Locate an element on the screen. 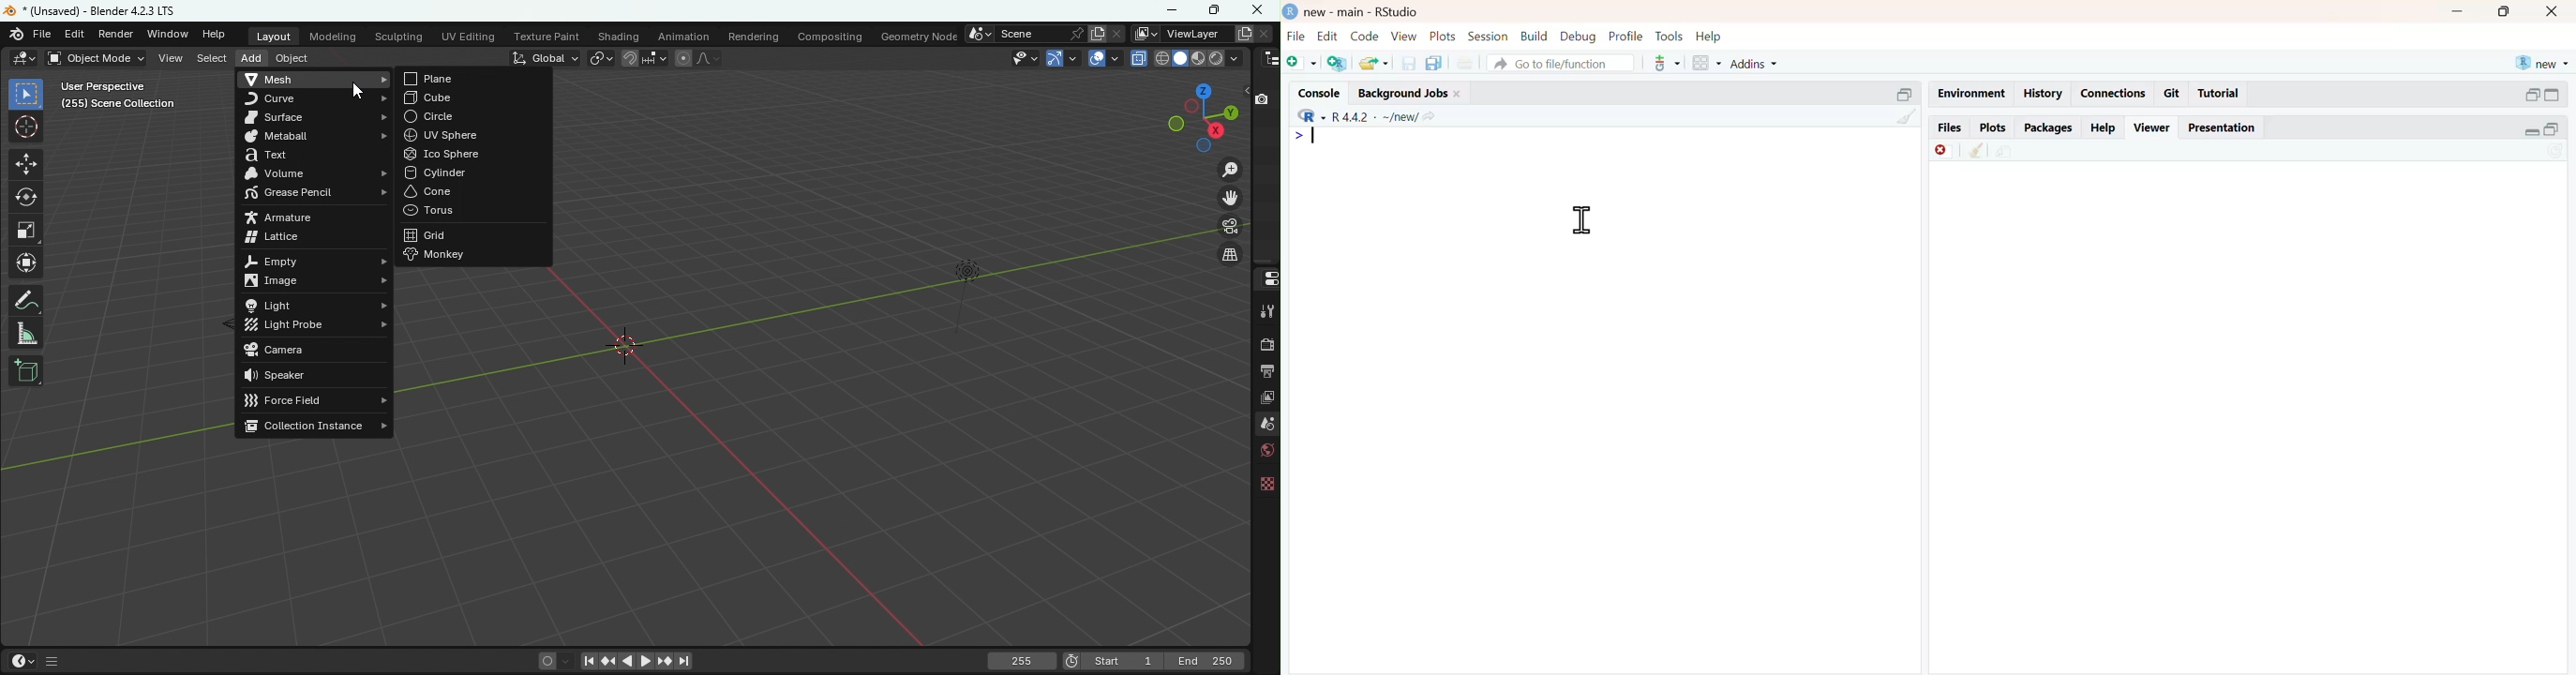  copy is located at coordinates (1434, 63).